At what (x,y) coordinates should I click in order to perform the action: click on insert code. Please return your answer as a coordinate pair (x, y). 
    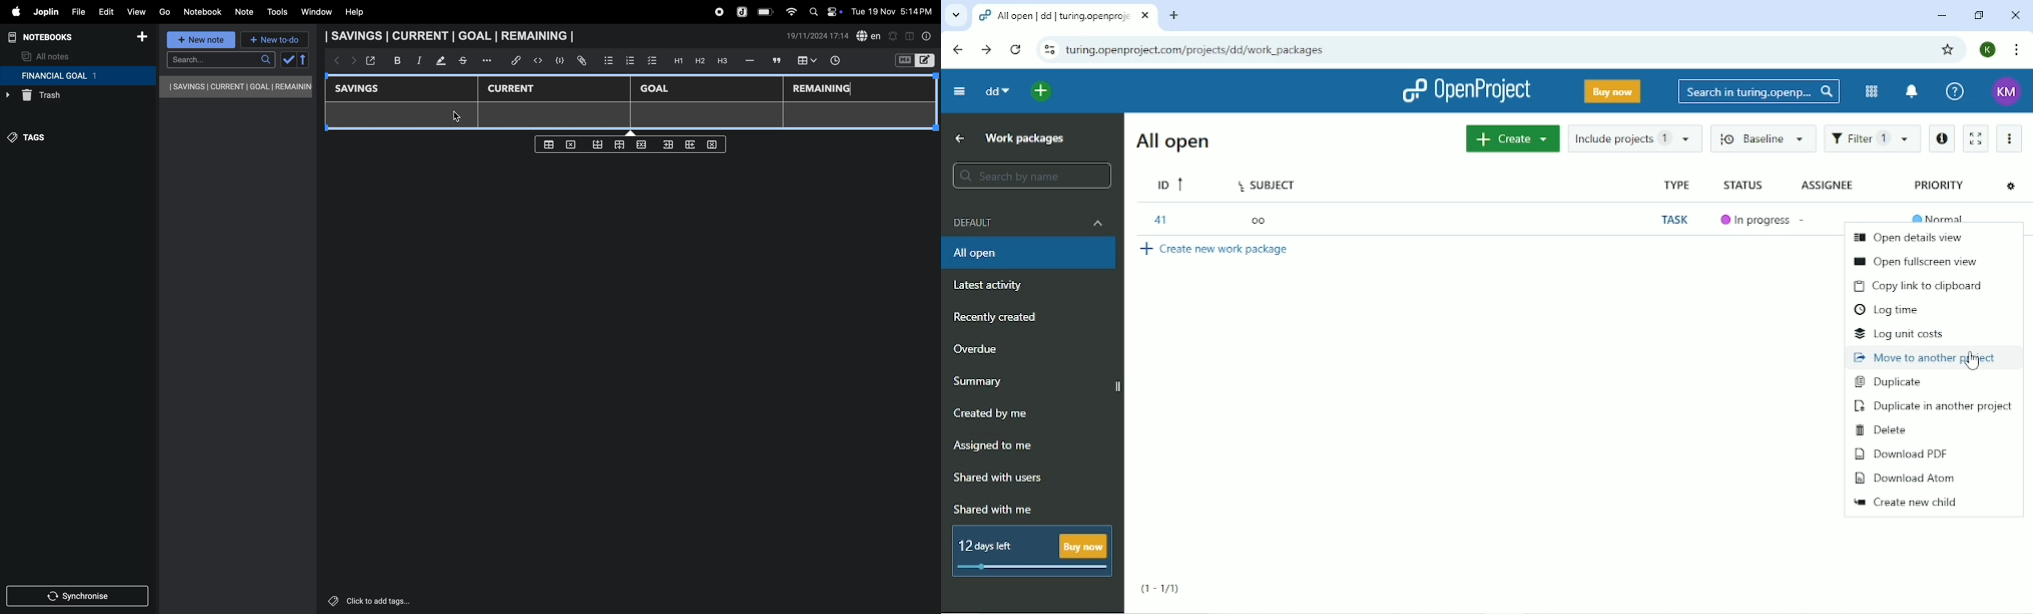
    Looking at the image, I should click on (539, 60).